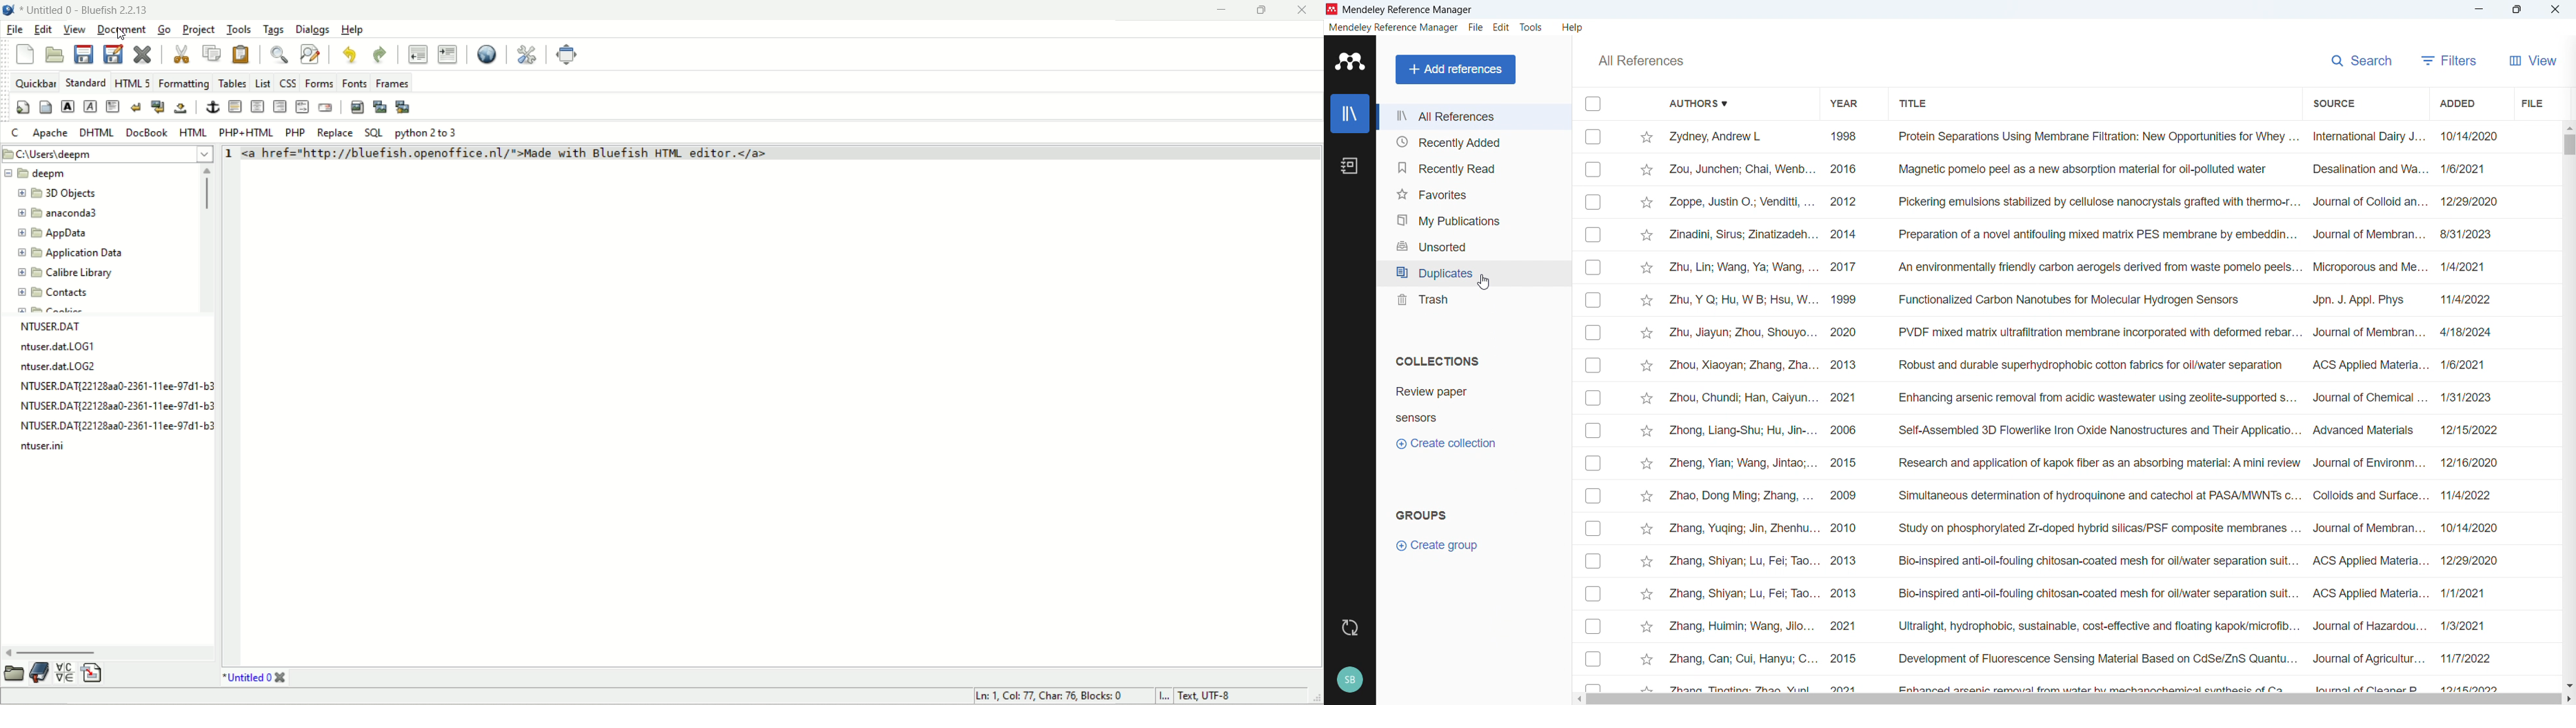 The image size is (2576, 728). Describe the element at coordinates (83, 55) in the screenshot. I see `save current file` at that location.